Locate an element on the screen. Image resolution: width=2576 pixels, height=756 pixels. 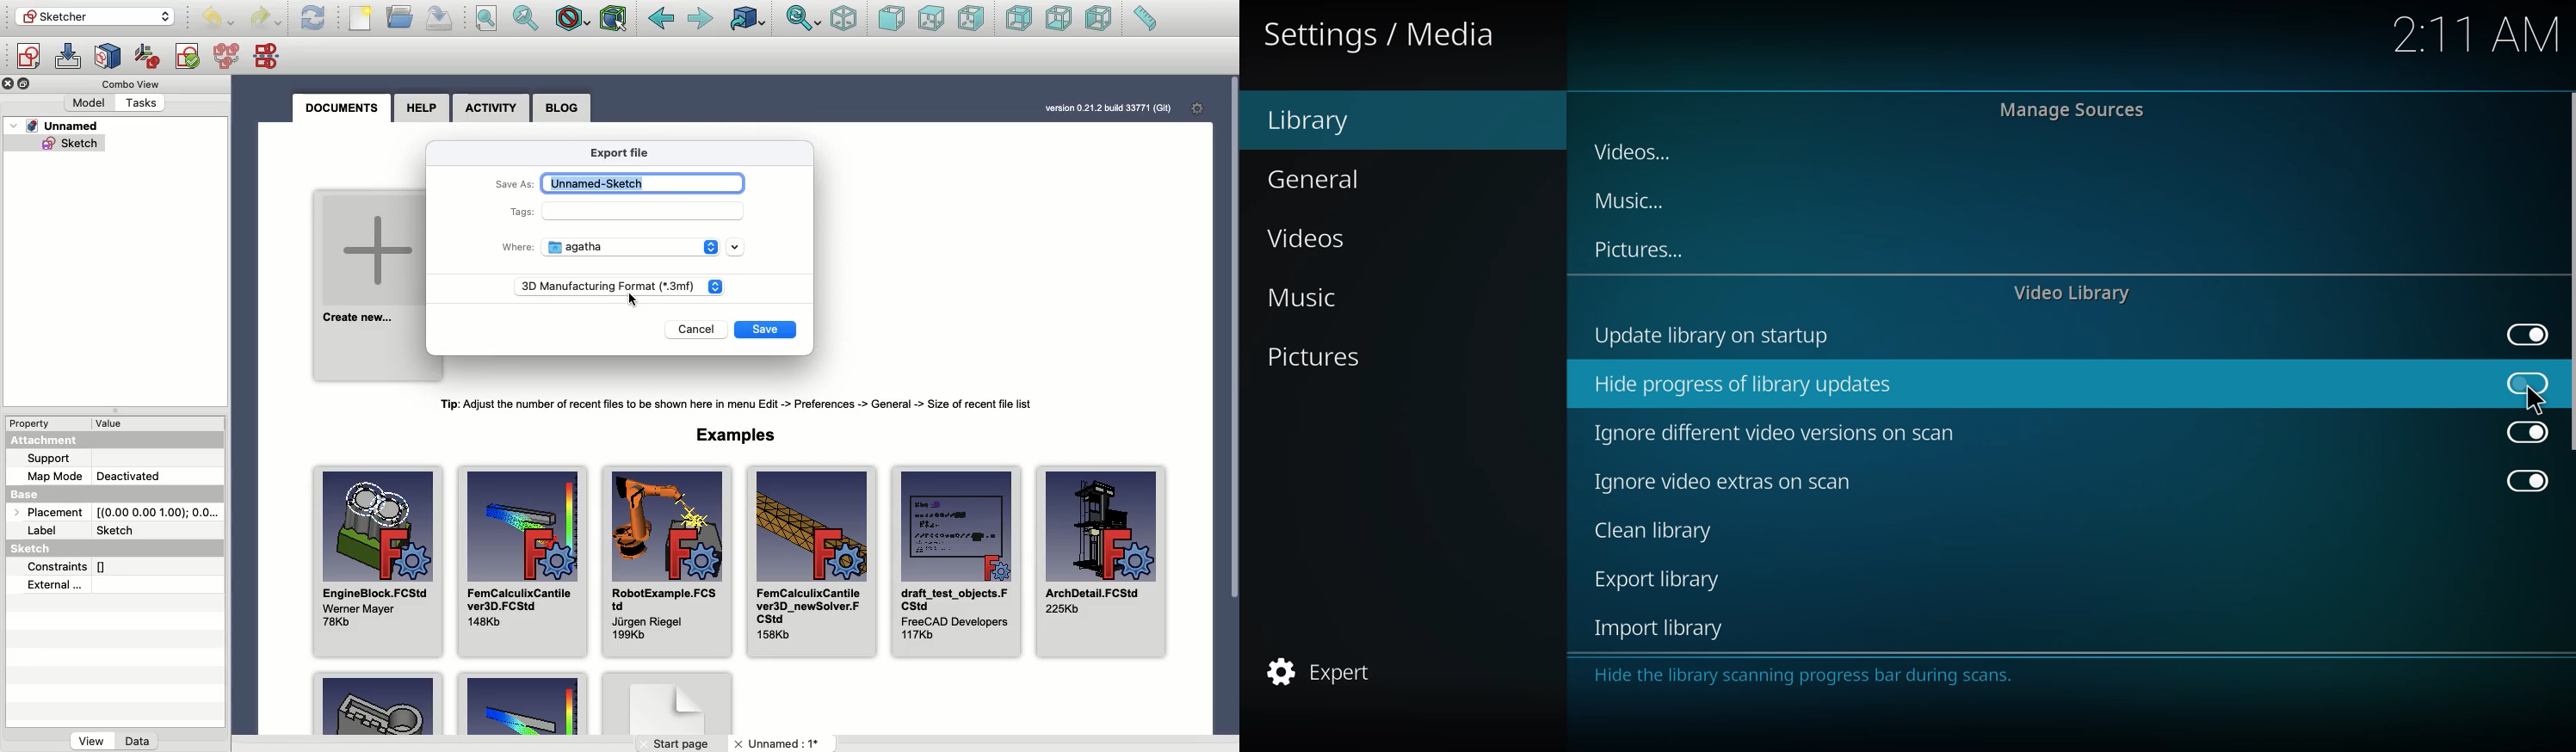
Model is located at coordinates (90, 102).